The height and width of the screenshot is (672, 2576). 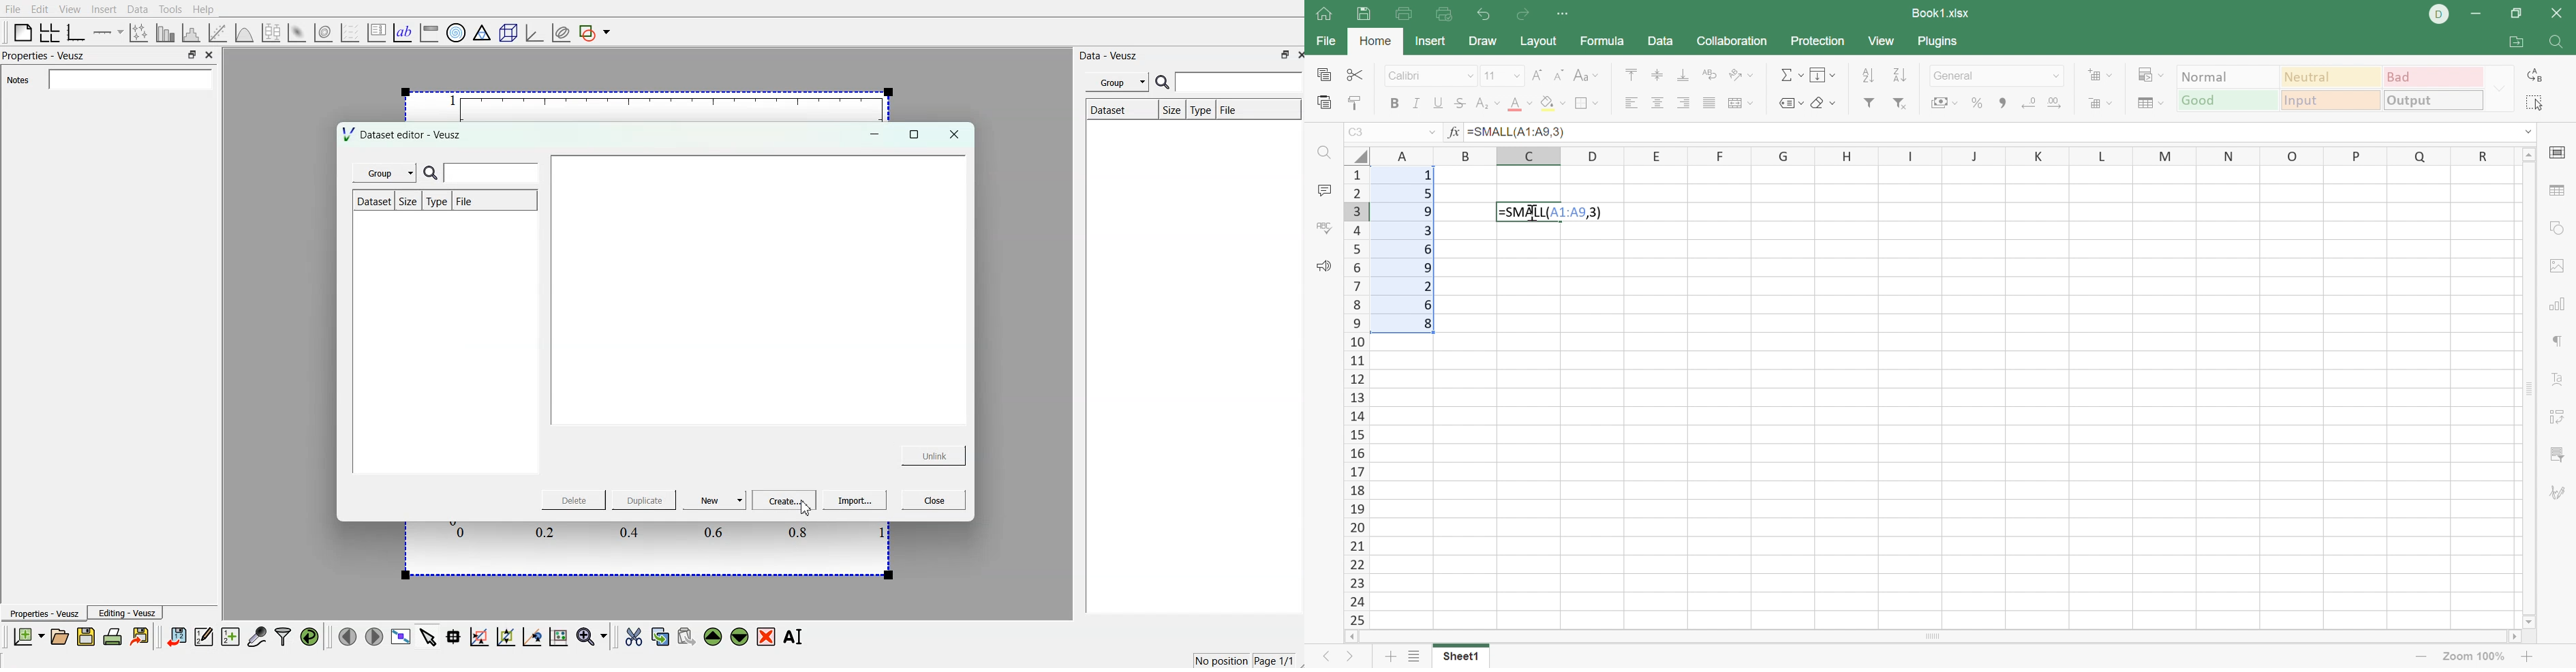 I want to click on Comments, so click(x=1324, y=188).